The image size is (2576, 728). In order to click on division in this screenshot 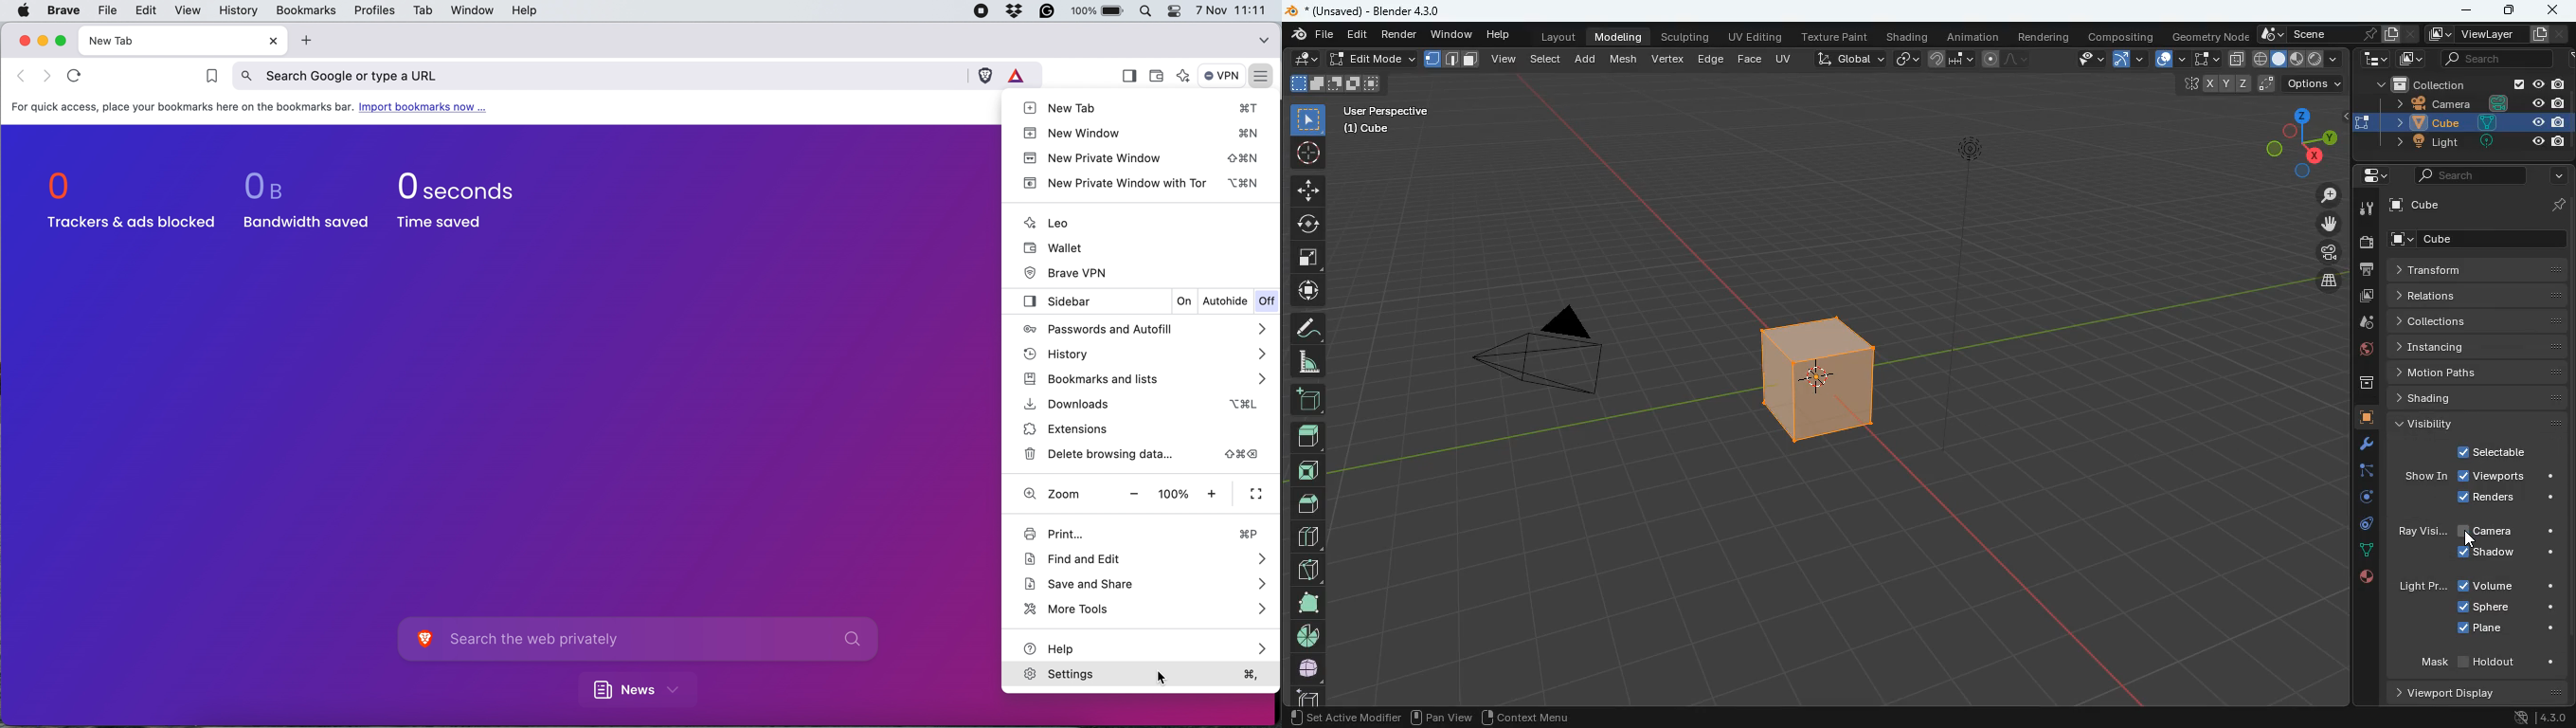, I will do `click(1308, 537)`.